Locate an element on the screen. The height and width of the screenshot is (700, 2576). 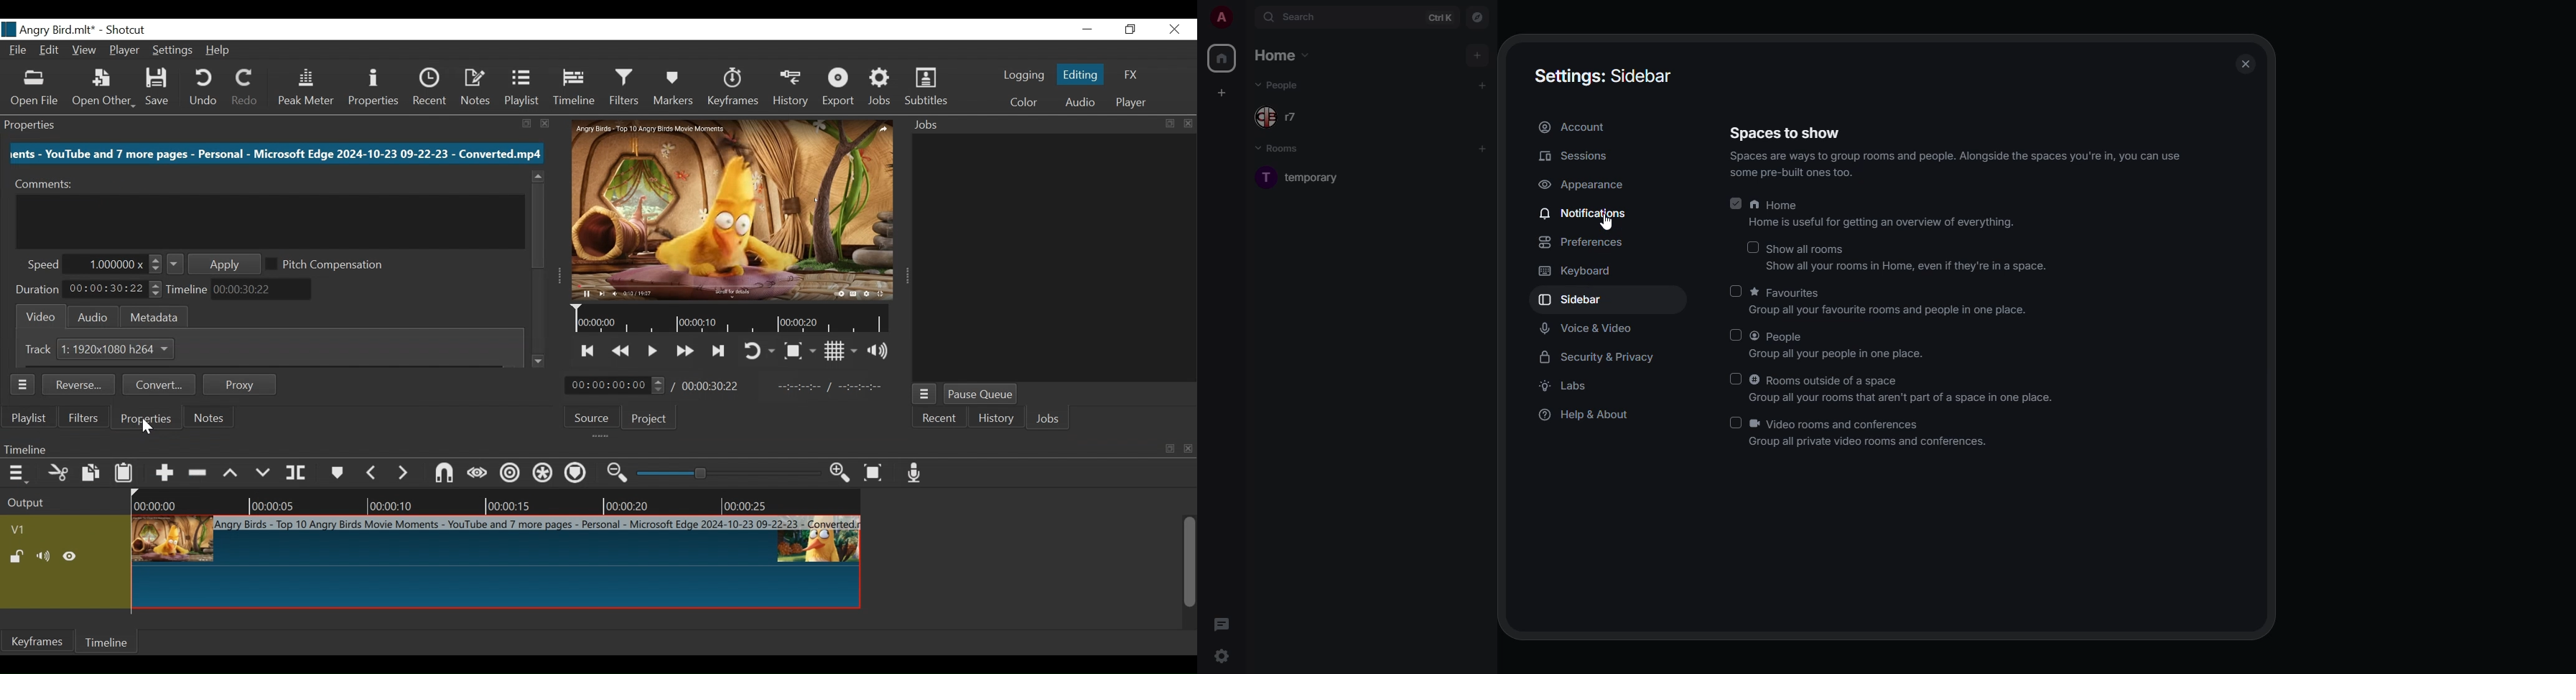
Playlist is located at coordinates (525, 89).